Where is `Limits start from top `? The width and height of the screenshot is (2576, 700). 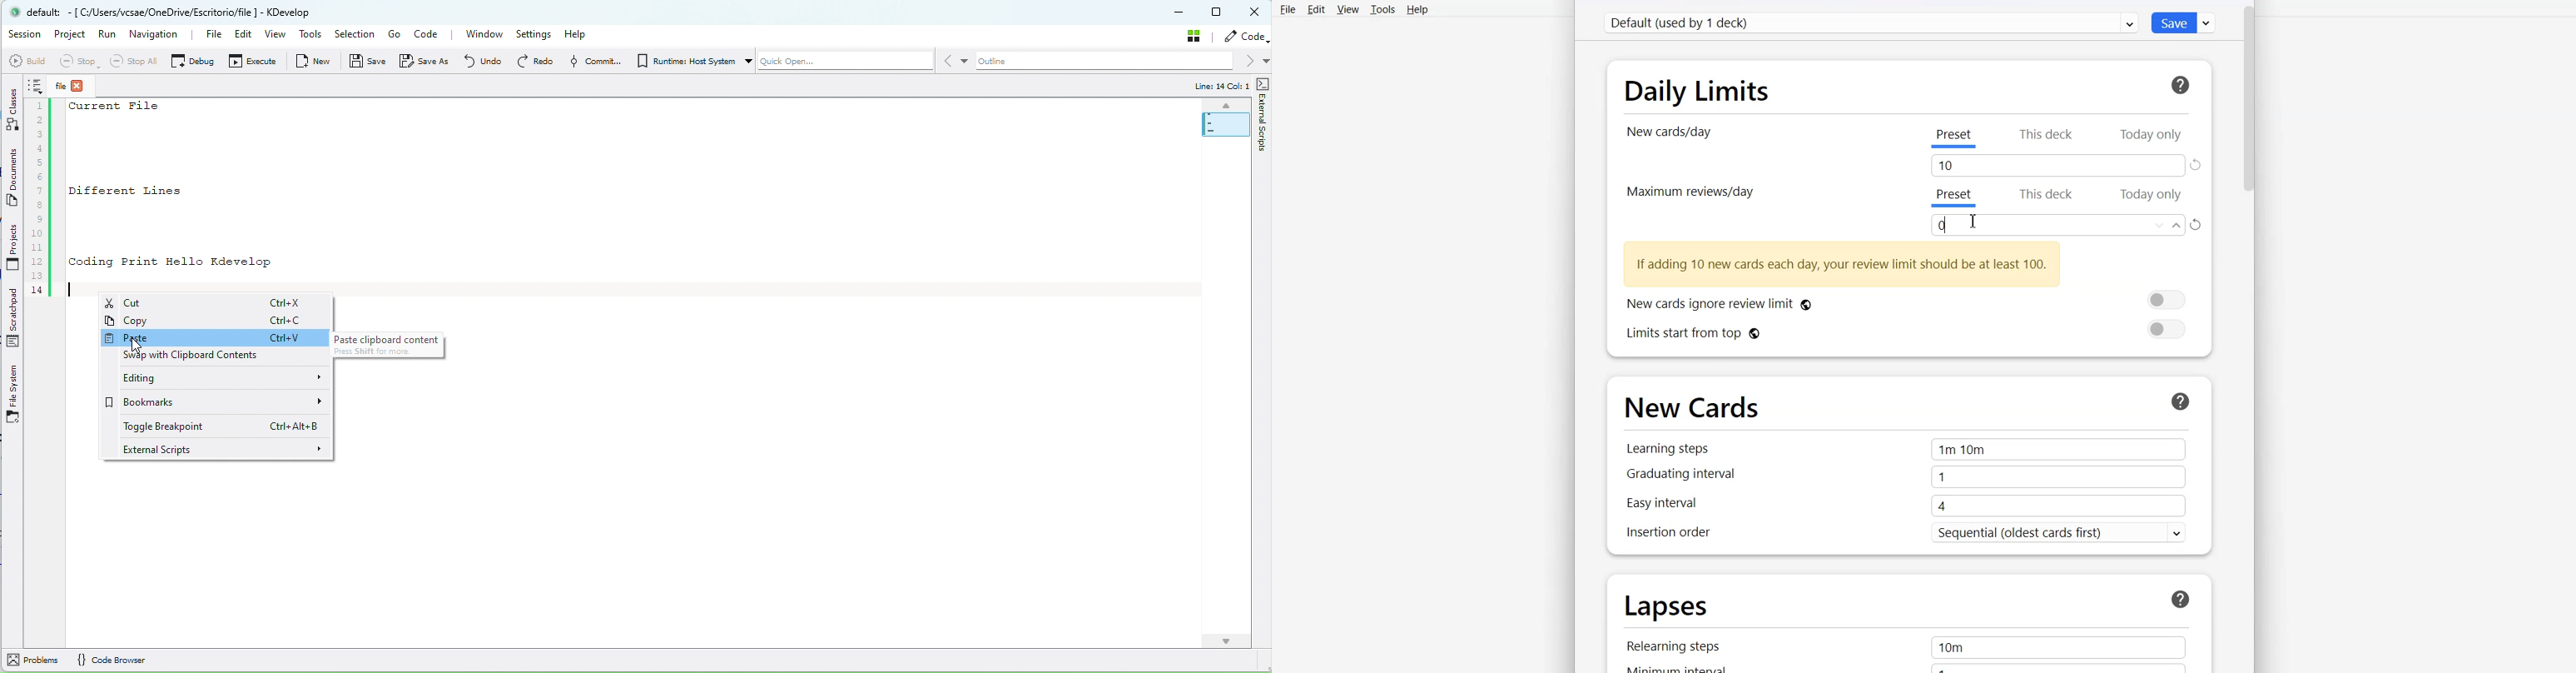 Limits start from top  is located at coordinates (1906, 332).